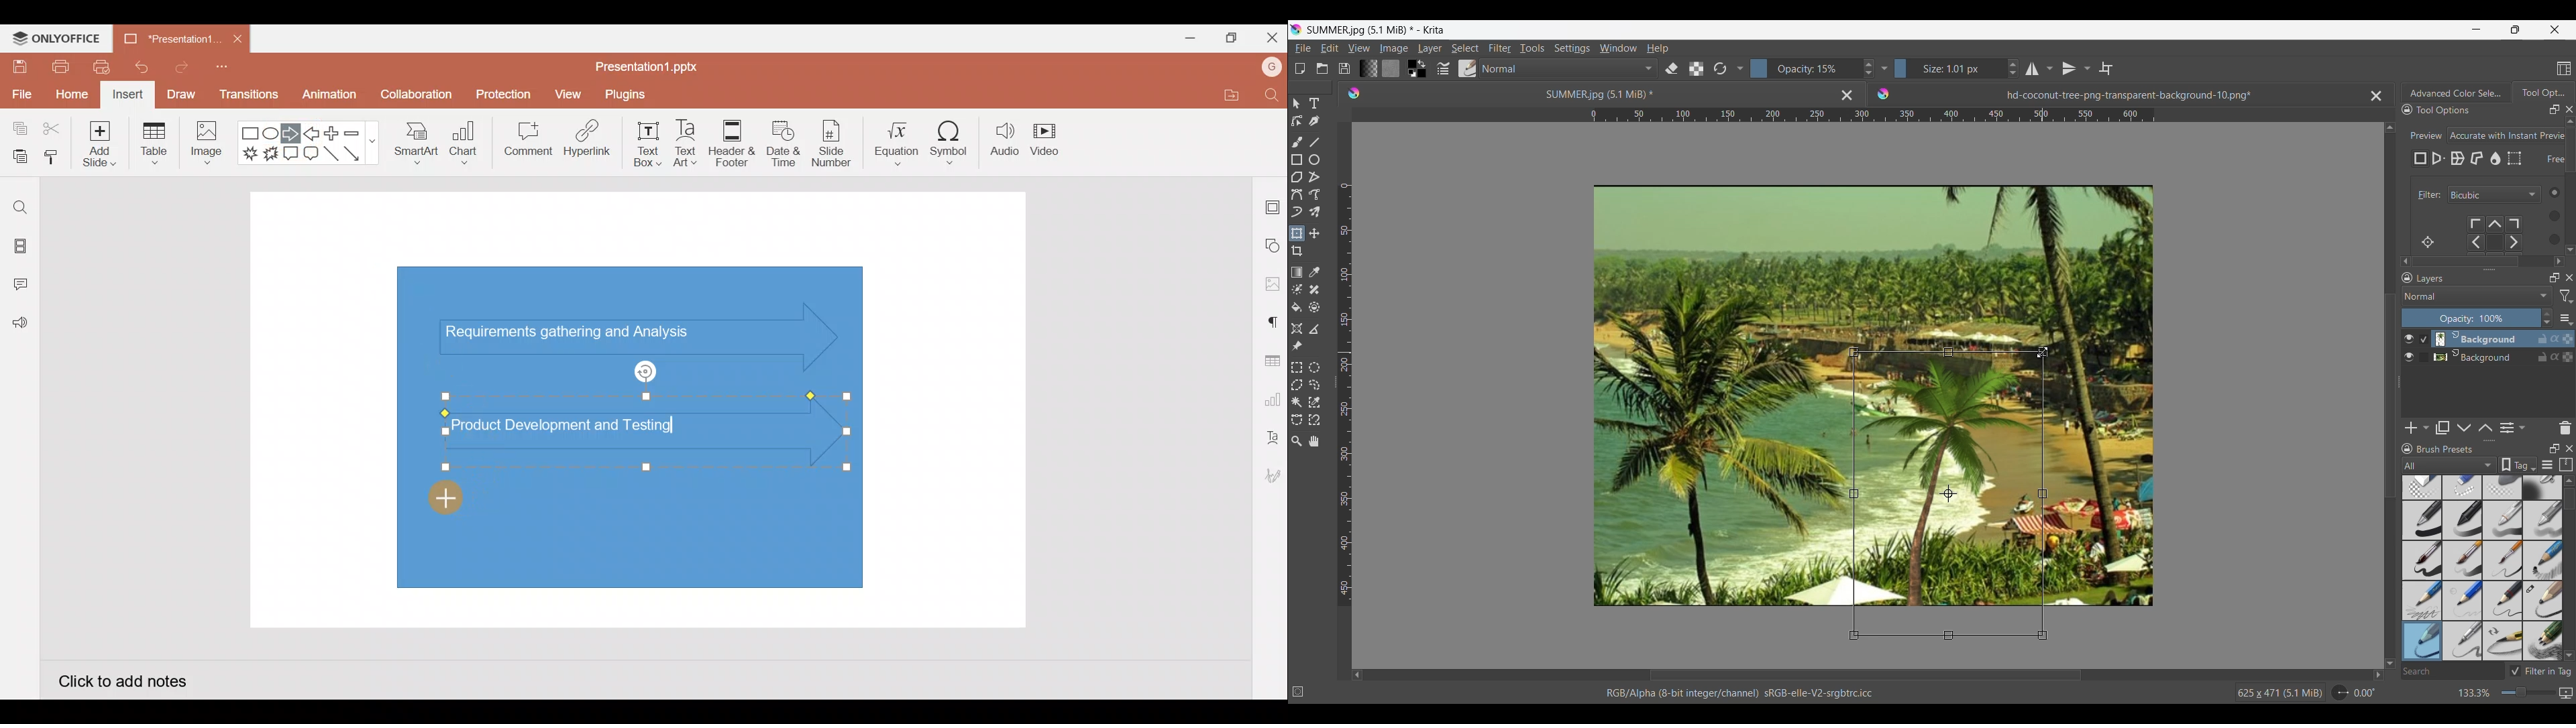 This screenshot has width=2576, height=728. What do you see at coordinates (331, 98) in the screenshot?
I see `Animation` at bounding box center [331, 98].